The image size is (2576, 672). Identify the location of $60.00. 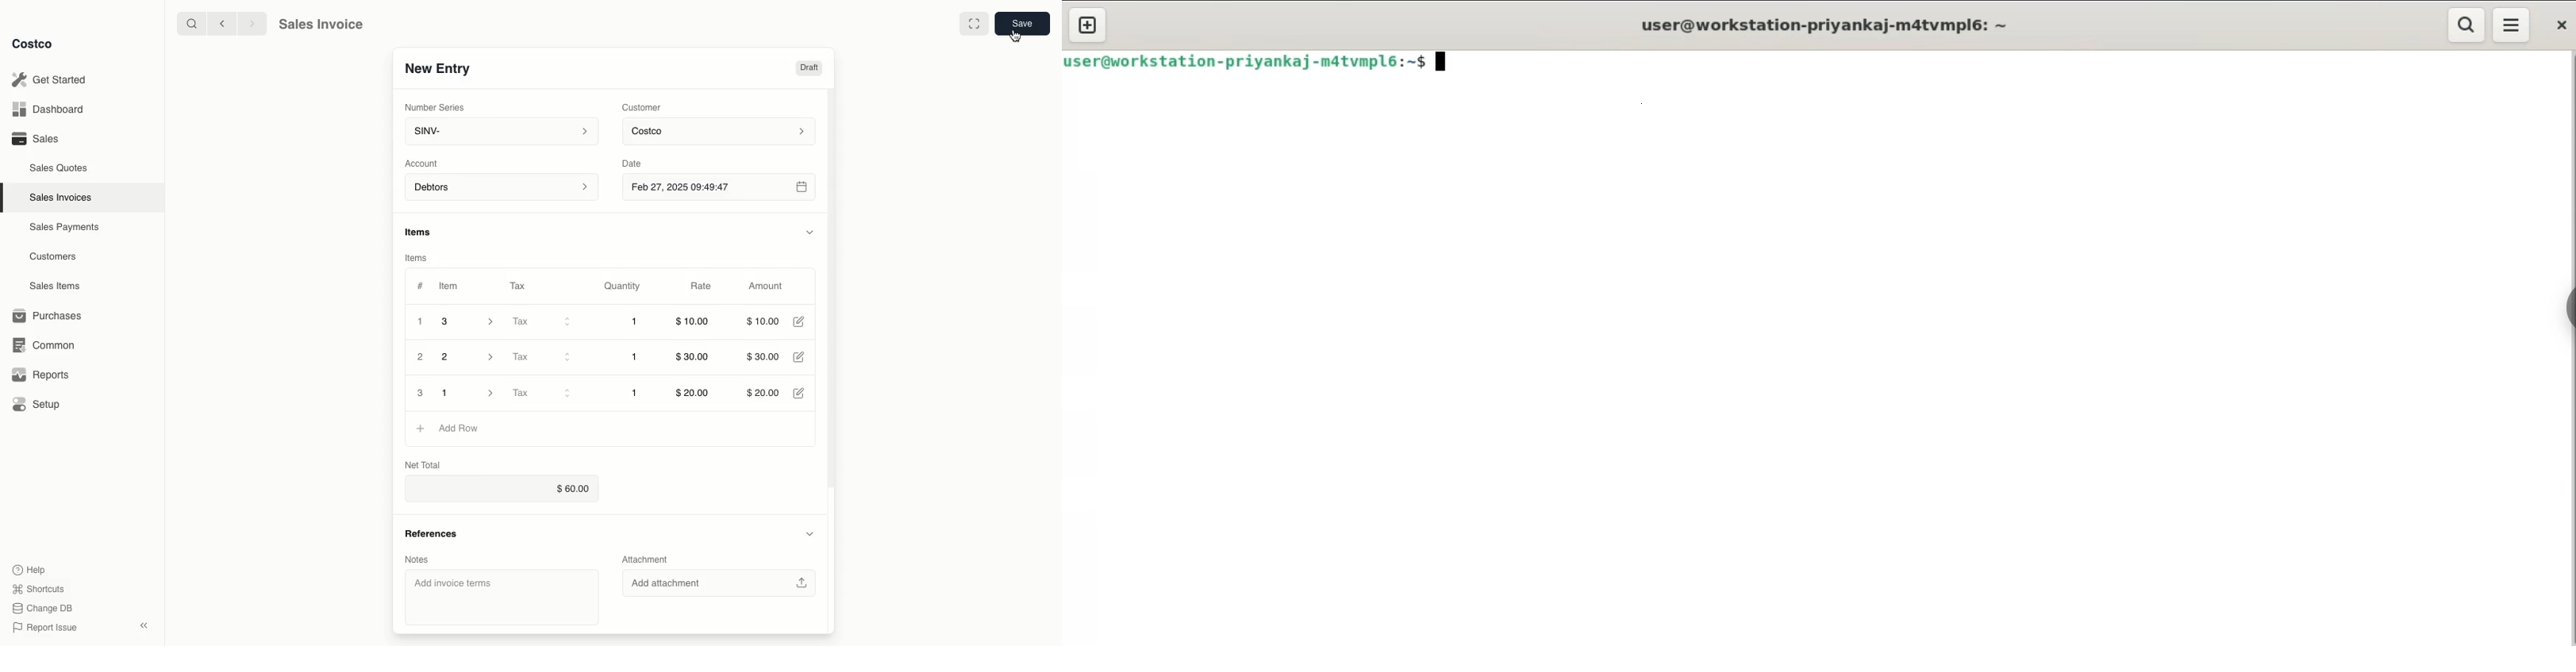
(509, 489).